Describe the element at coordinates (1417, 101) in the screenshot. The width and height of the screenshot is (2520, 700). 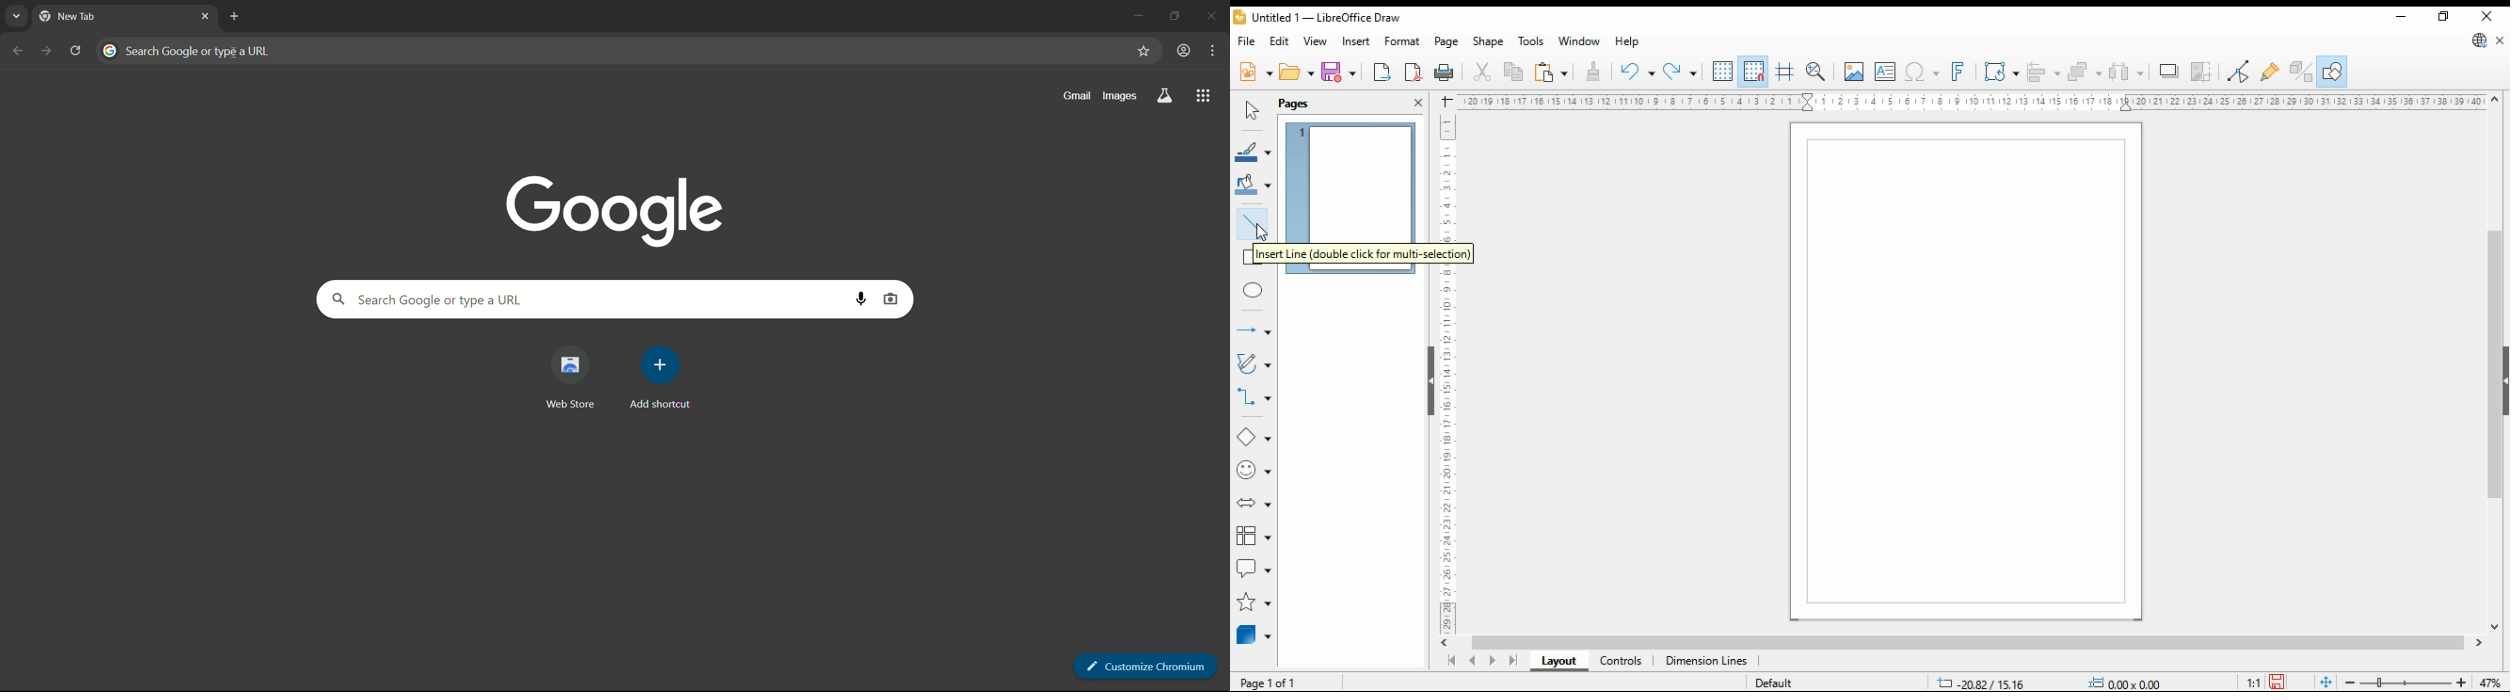
I see `close pane` at that location.